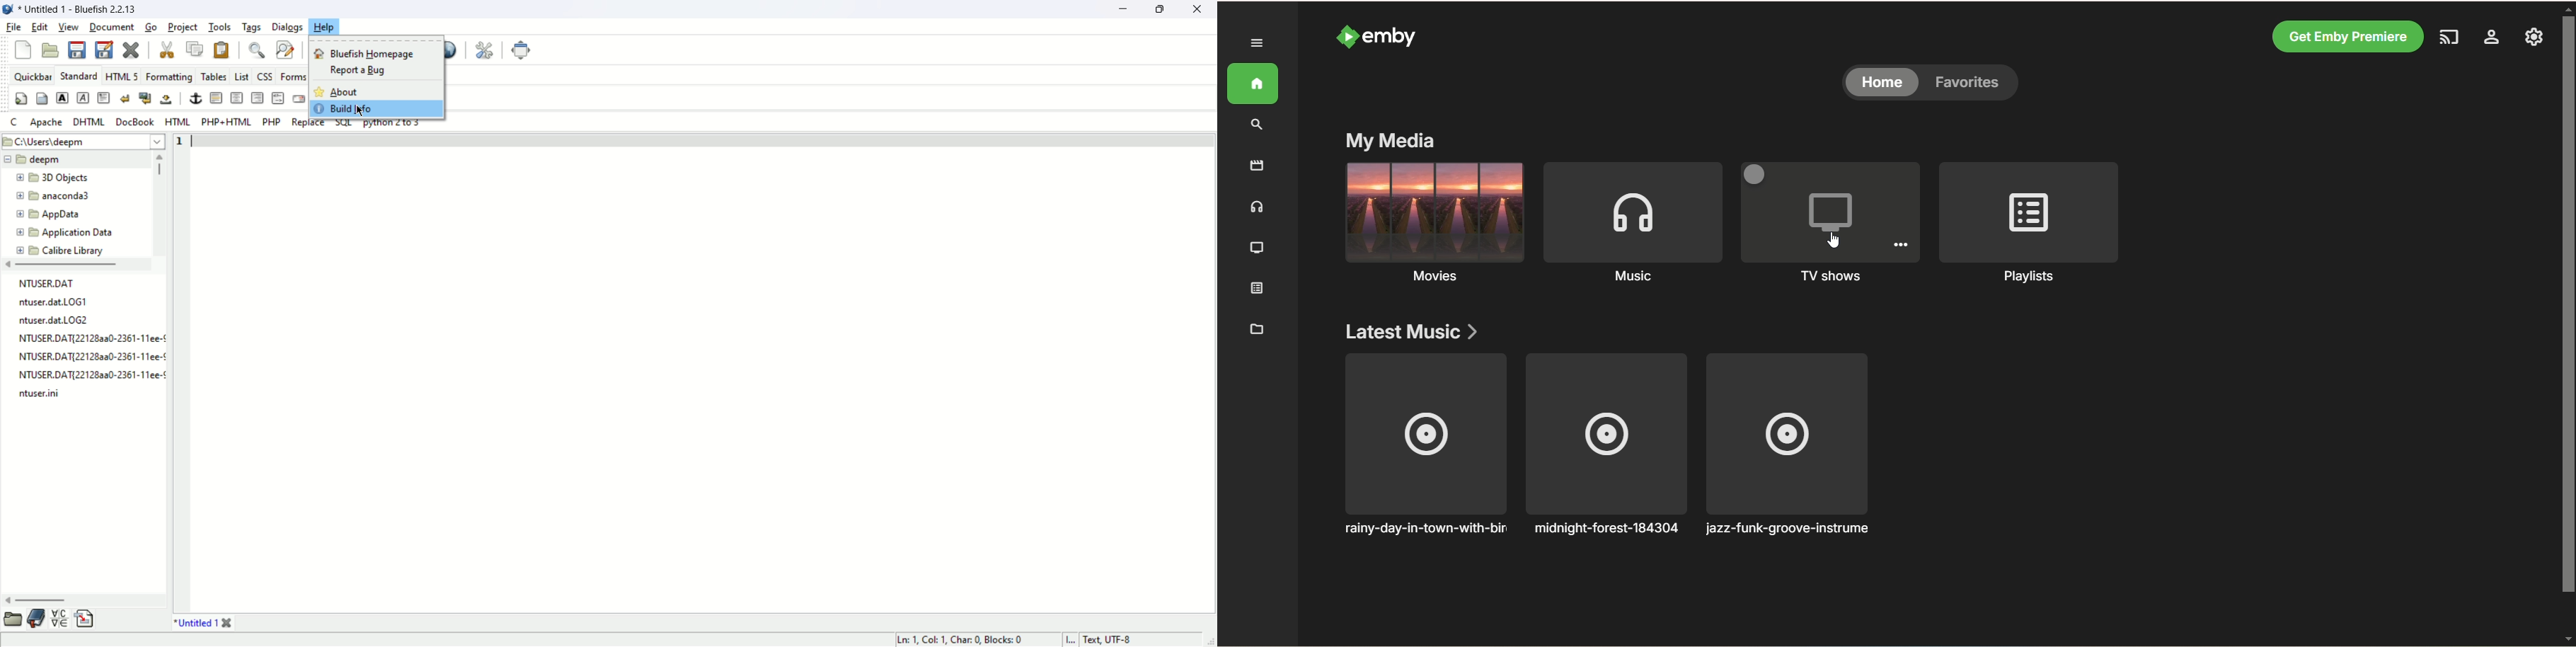  I want to click on file, so click(12, 27).